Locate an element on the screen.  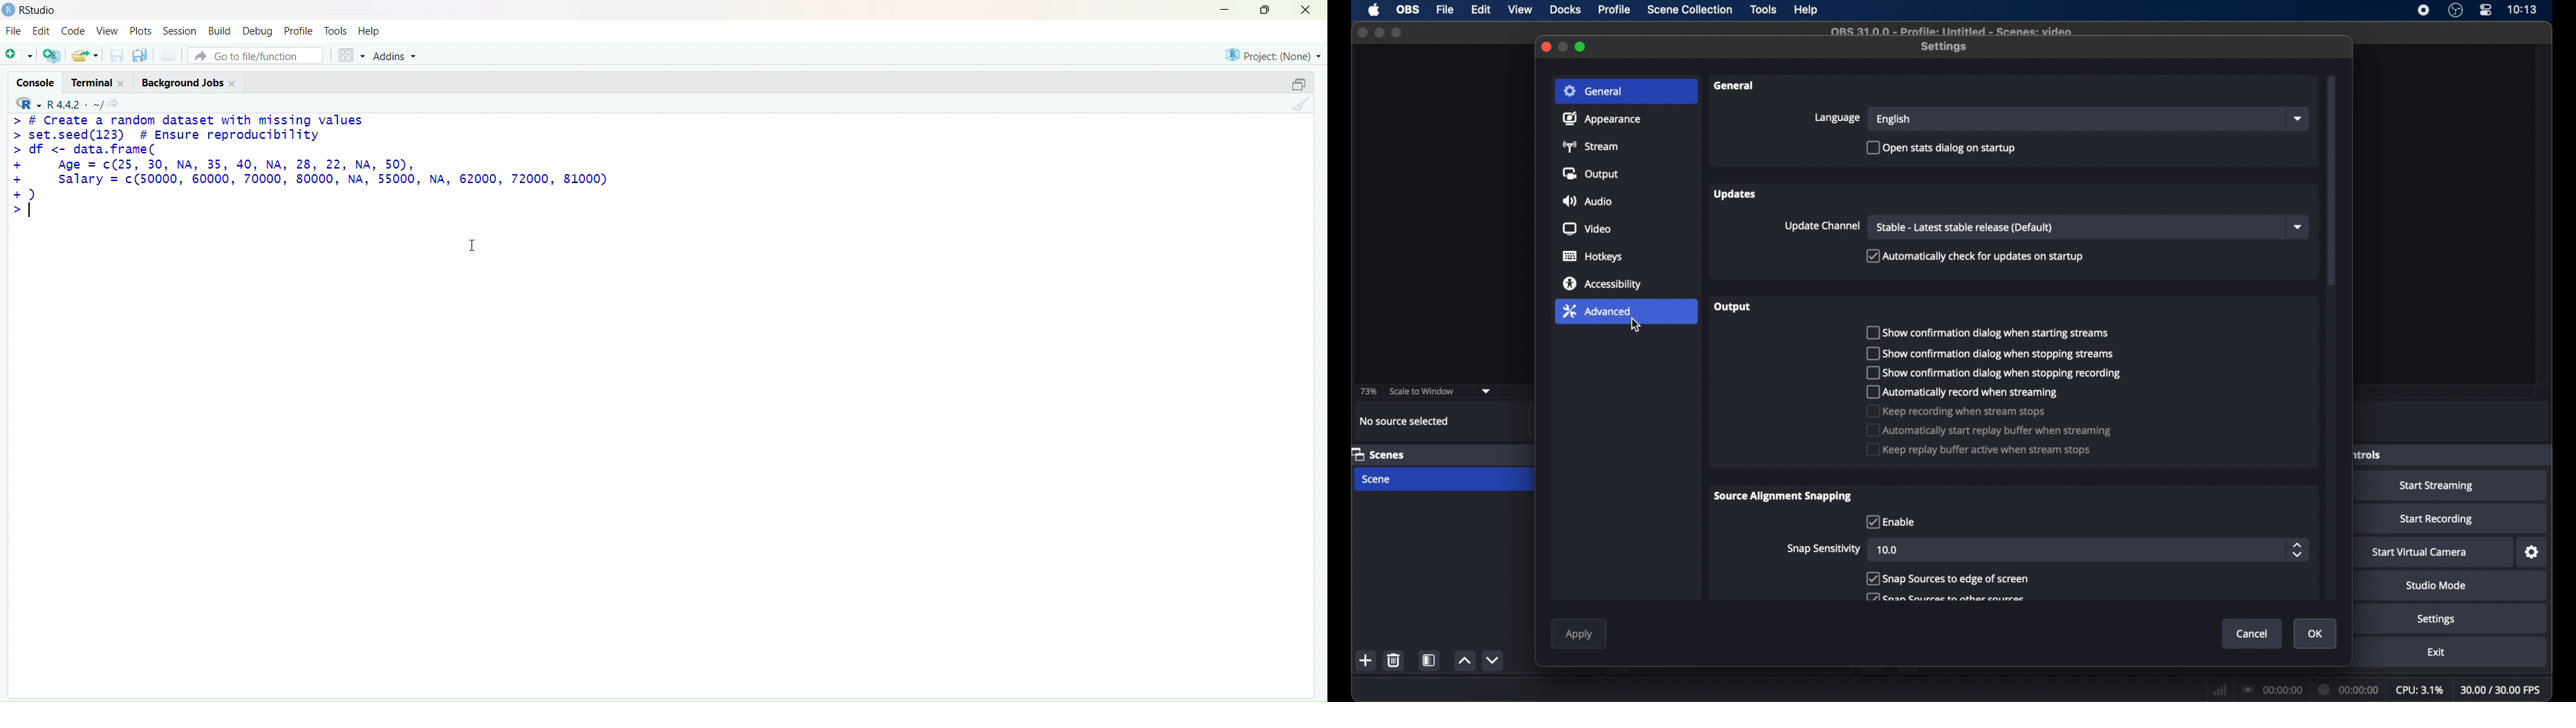
scenes is located at coordinates (1378, 454).